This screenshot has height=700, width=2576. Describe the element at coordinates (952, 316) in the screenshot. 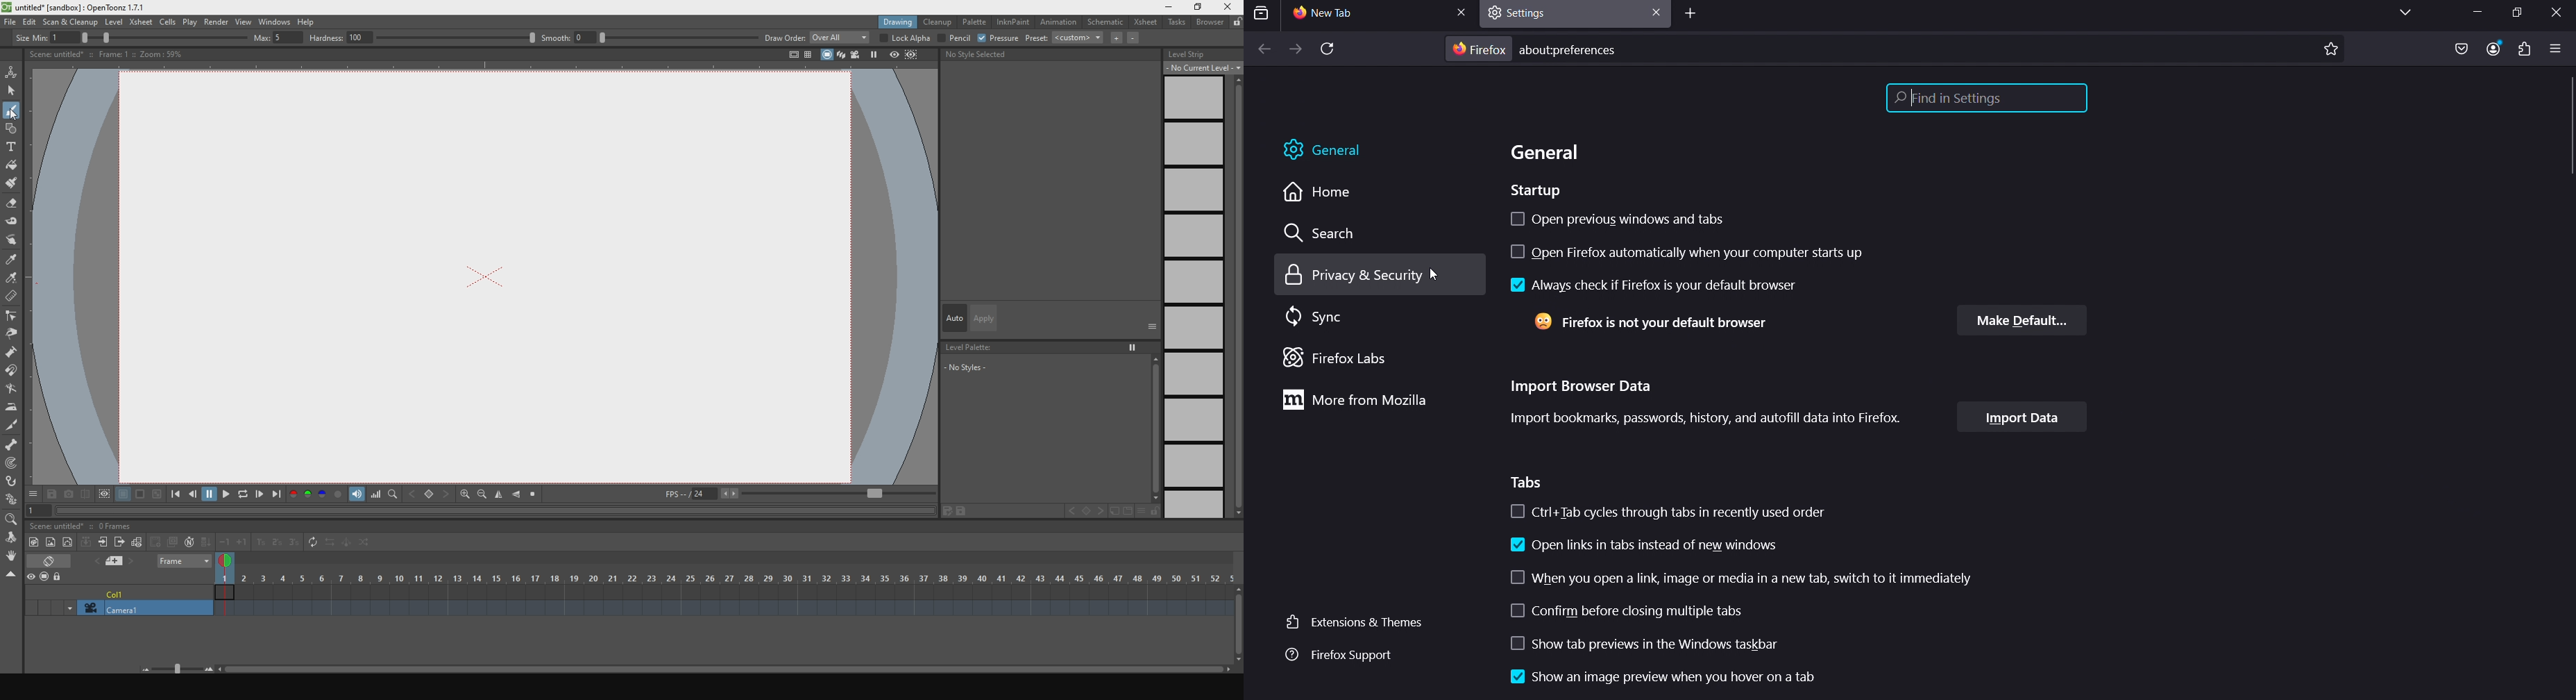

I see `auto` at that location.